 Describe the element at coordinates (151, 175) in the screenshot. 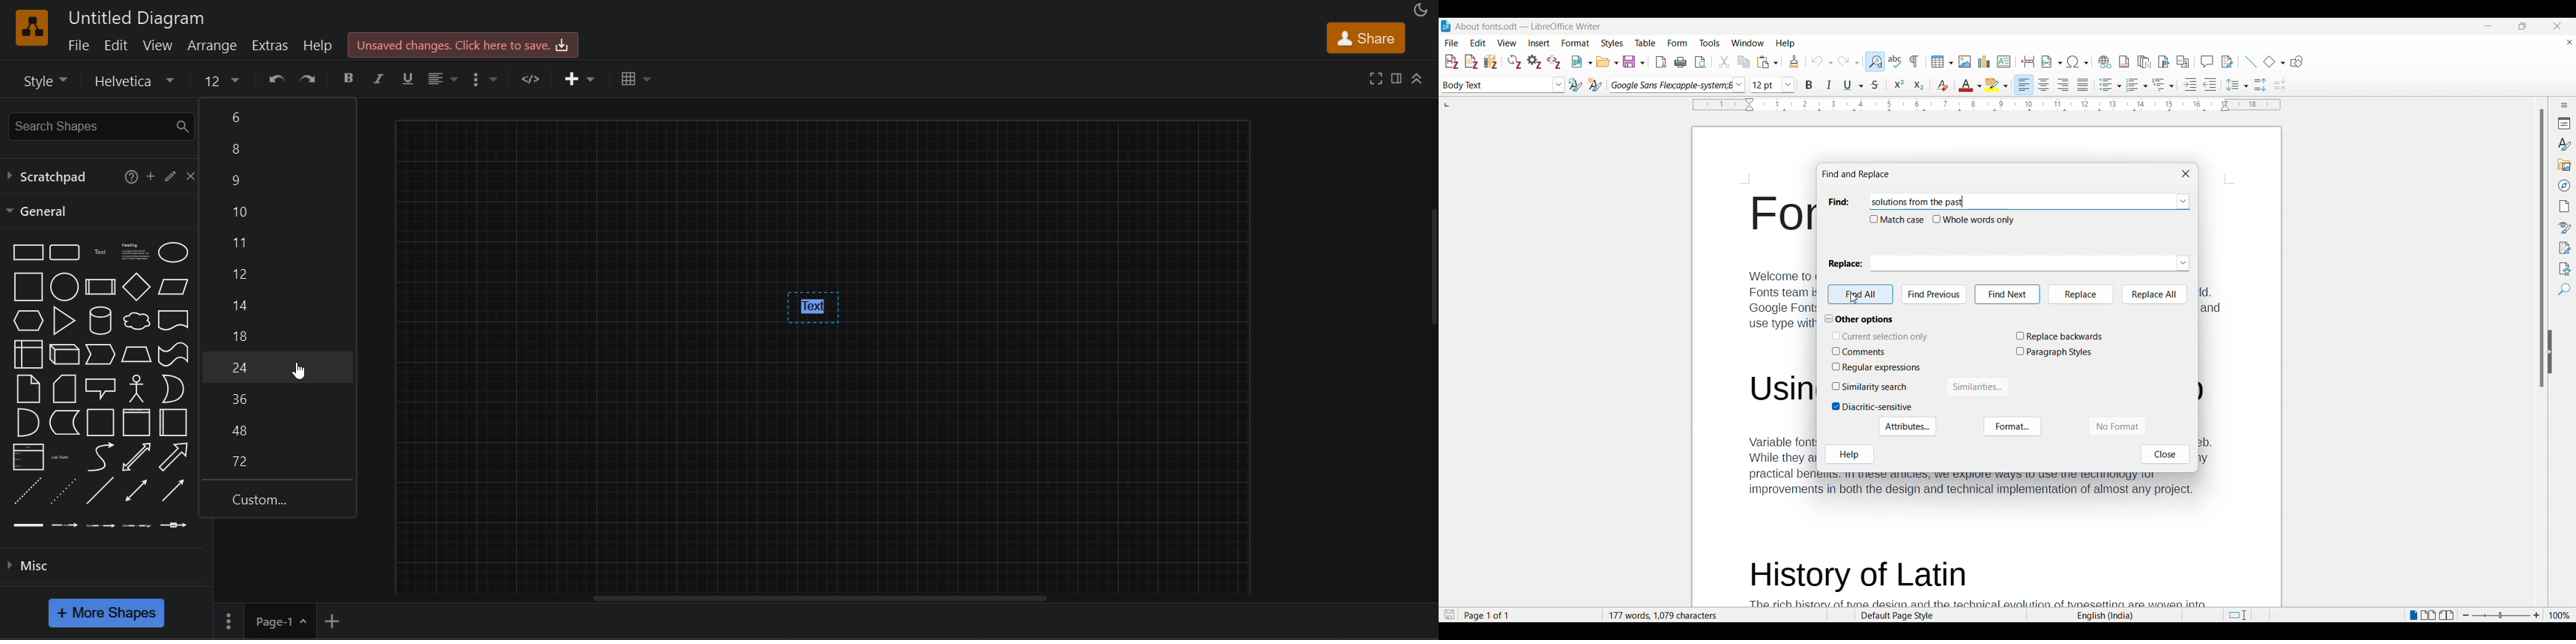

I see `add` at that location.